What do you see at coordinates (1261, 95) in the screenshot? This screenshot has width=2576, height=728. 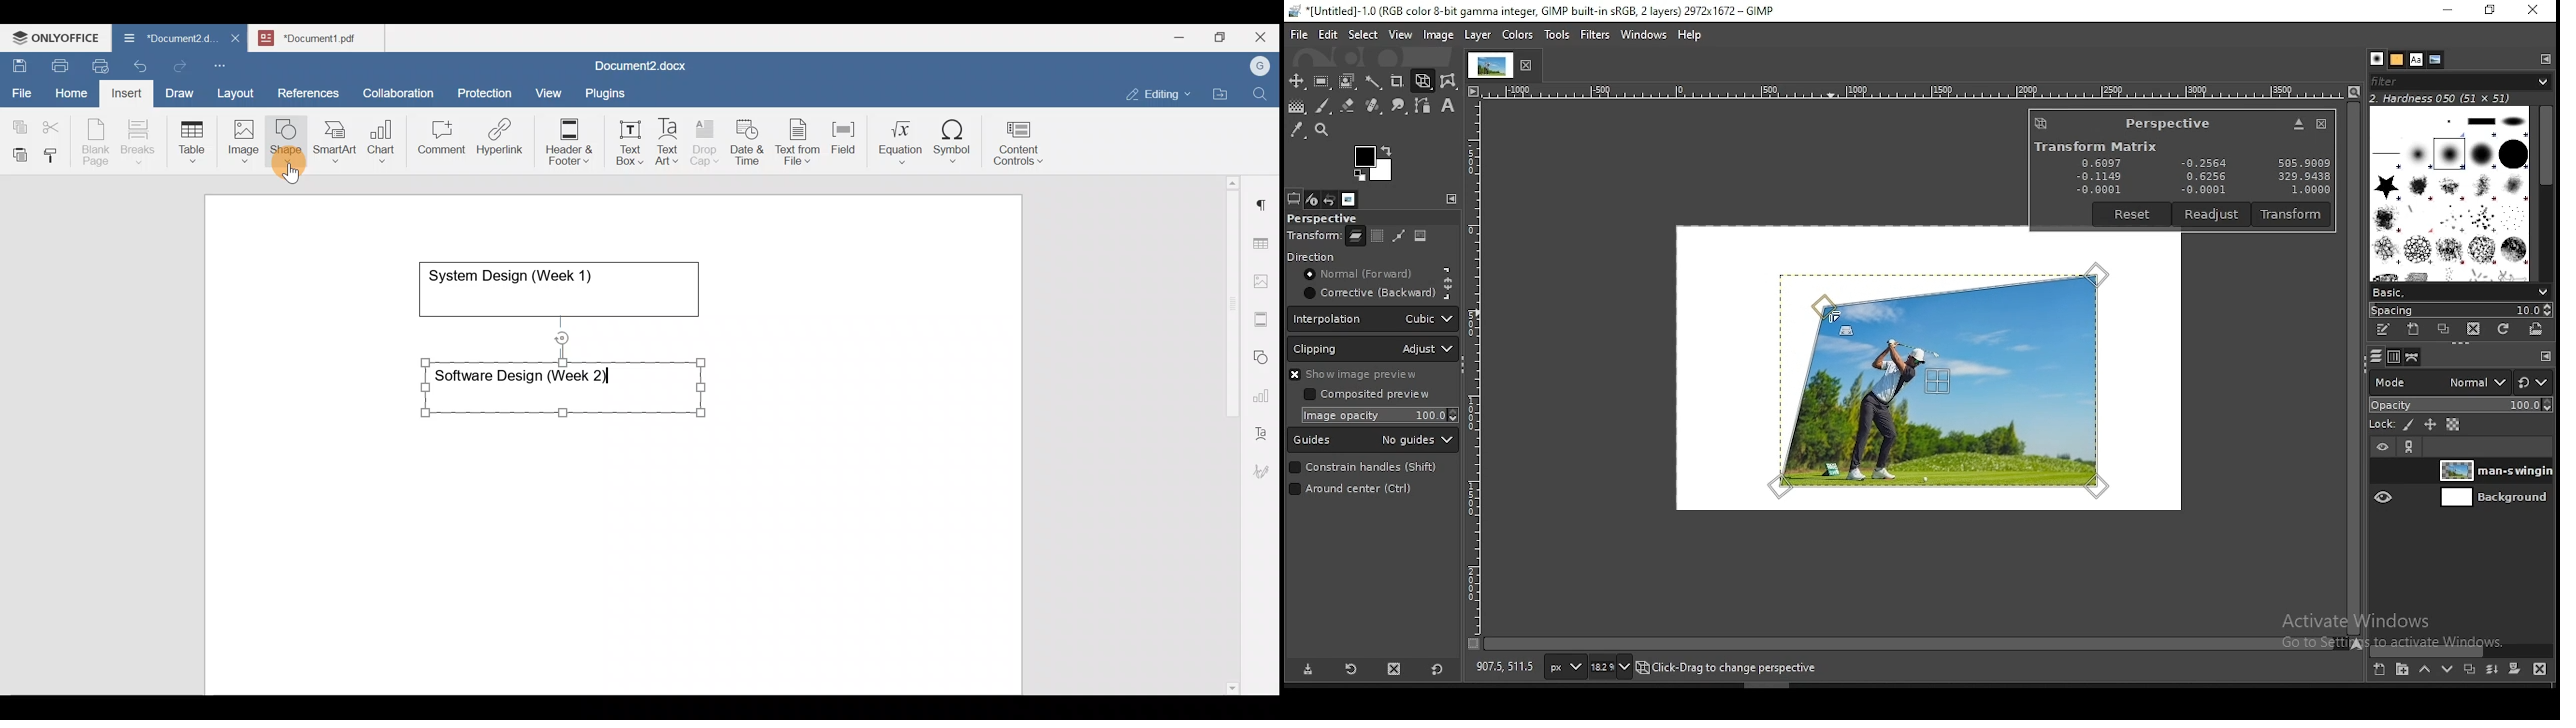 I see `Find` at bounding box center [1261, 95].